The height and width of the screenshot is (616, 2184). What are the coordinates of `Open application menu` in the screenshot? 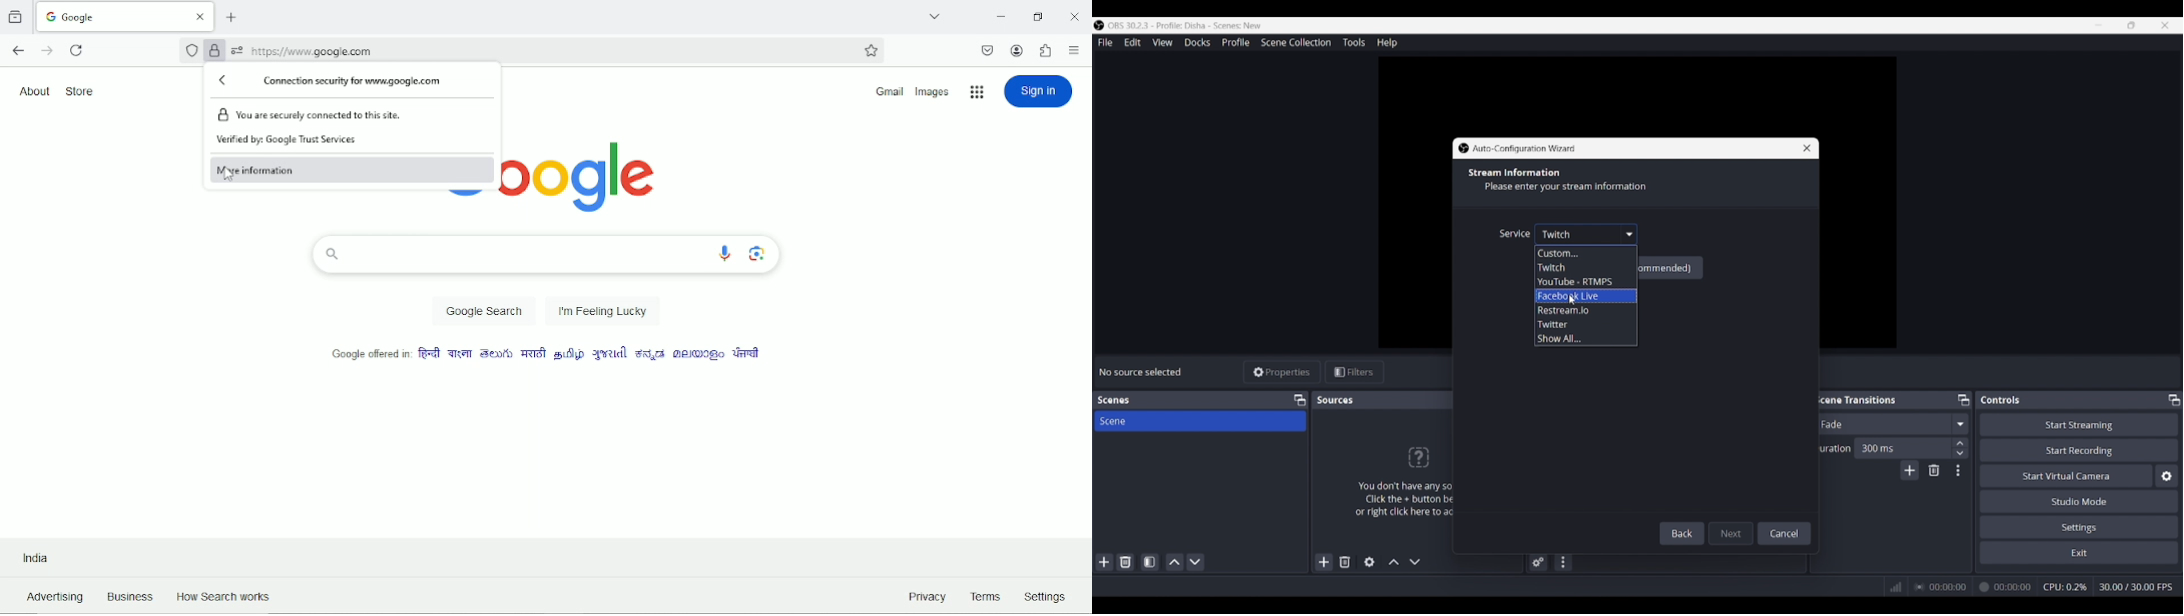 It's located at (1074, 50).